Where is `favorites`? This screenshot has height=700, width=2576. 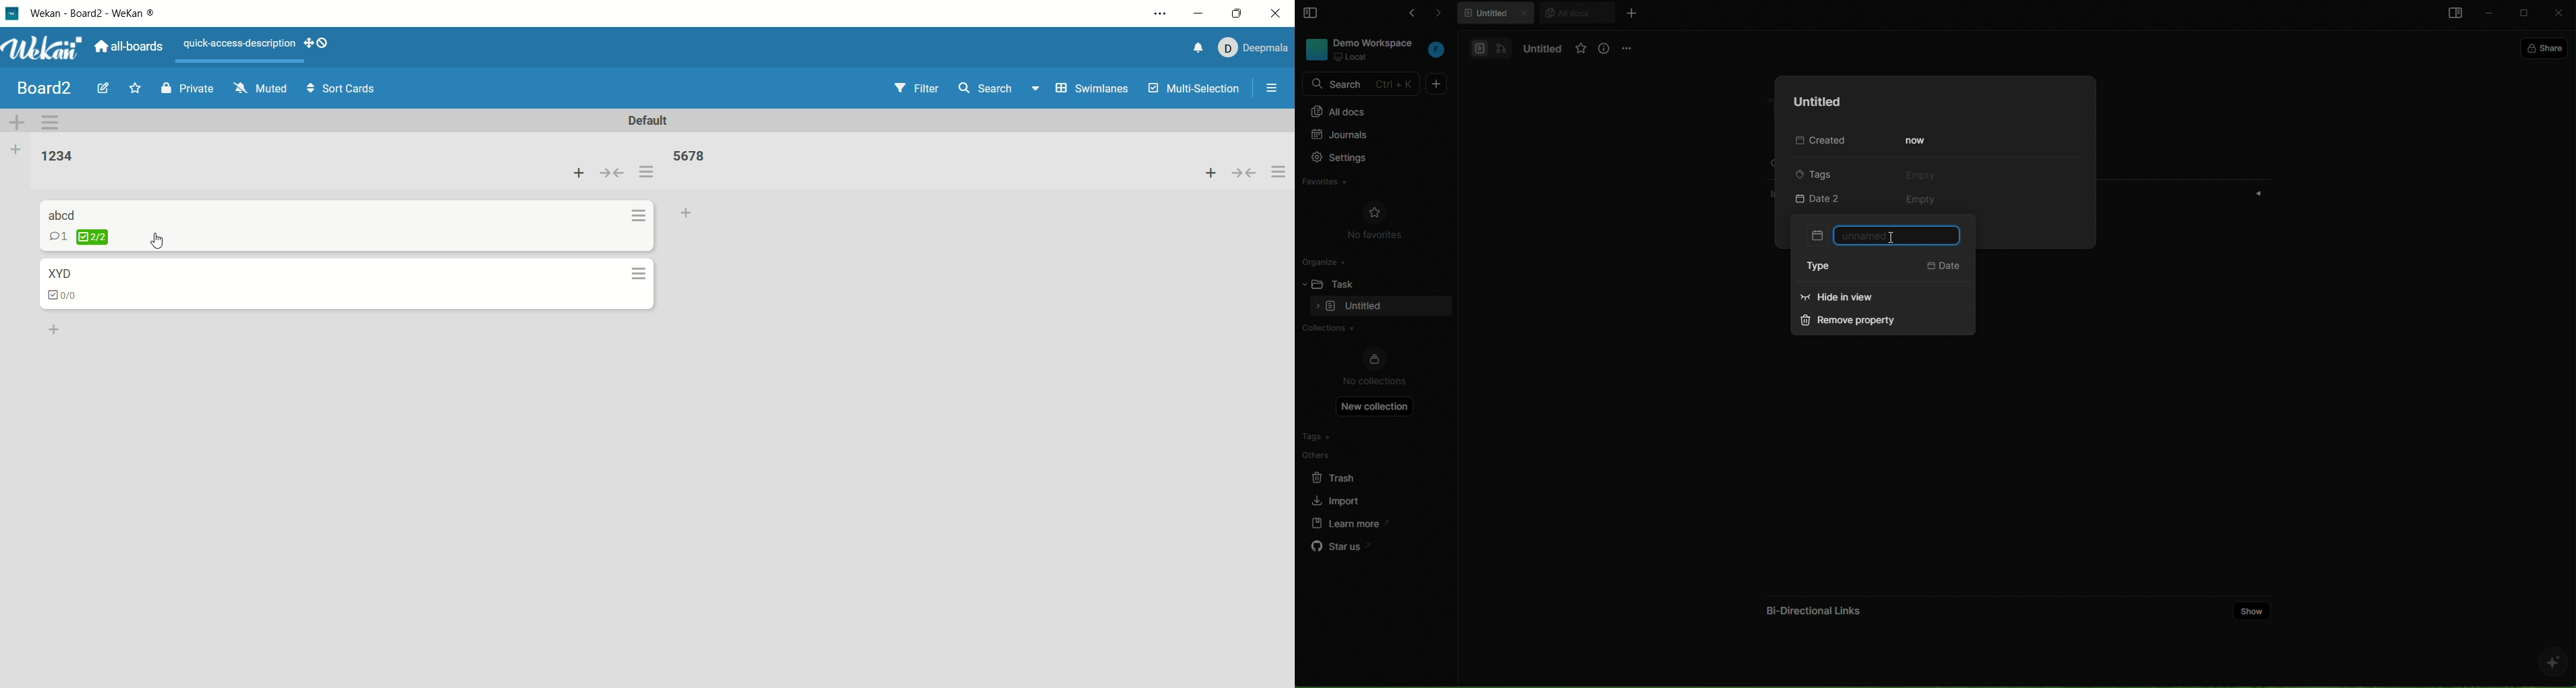
favorites is located at coordinates (1338, 184).